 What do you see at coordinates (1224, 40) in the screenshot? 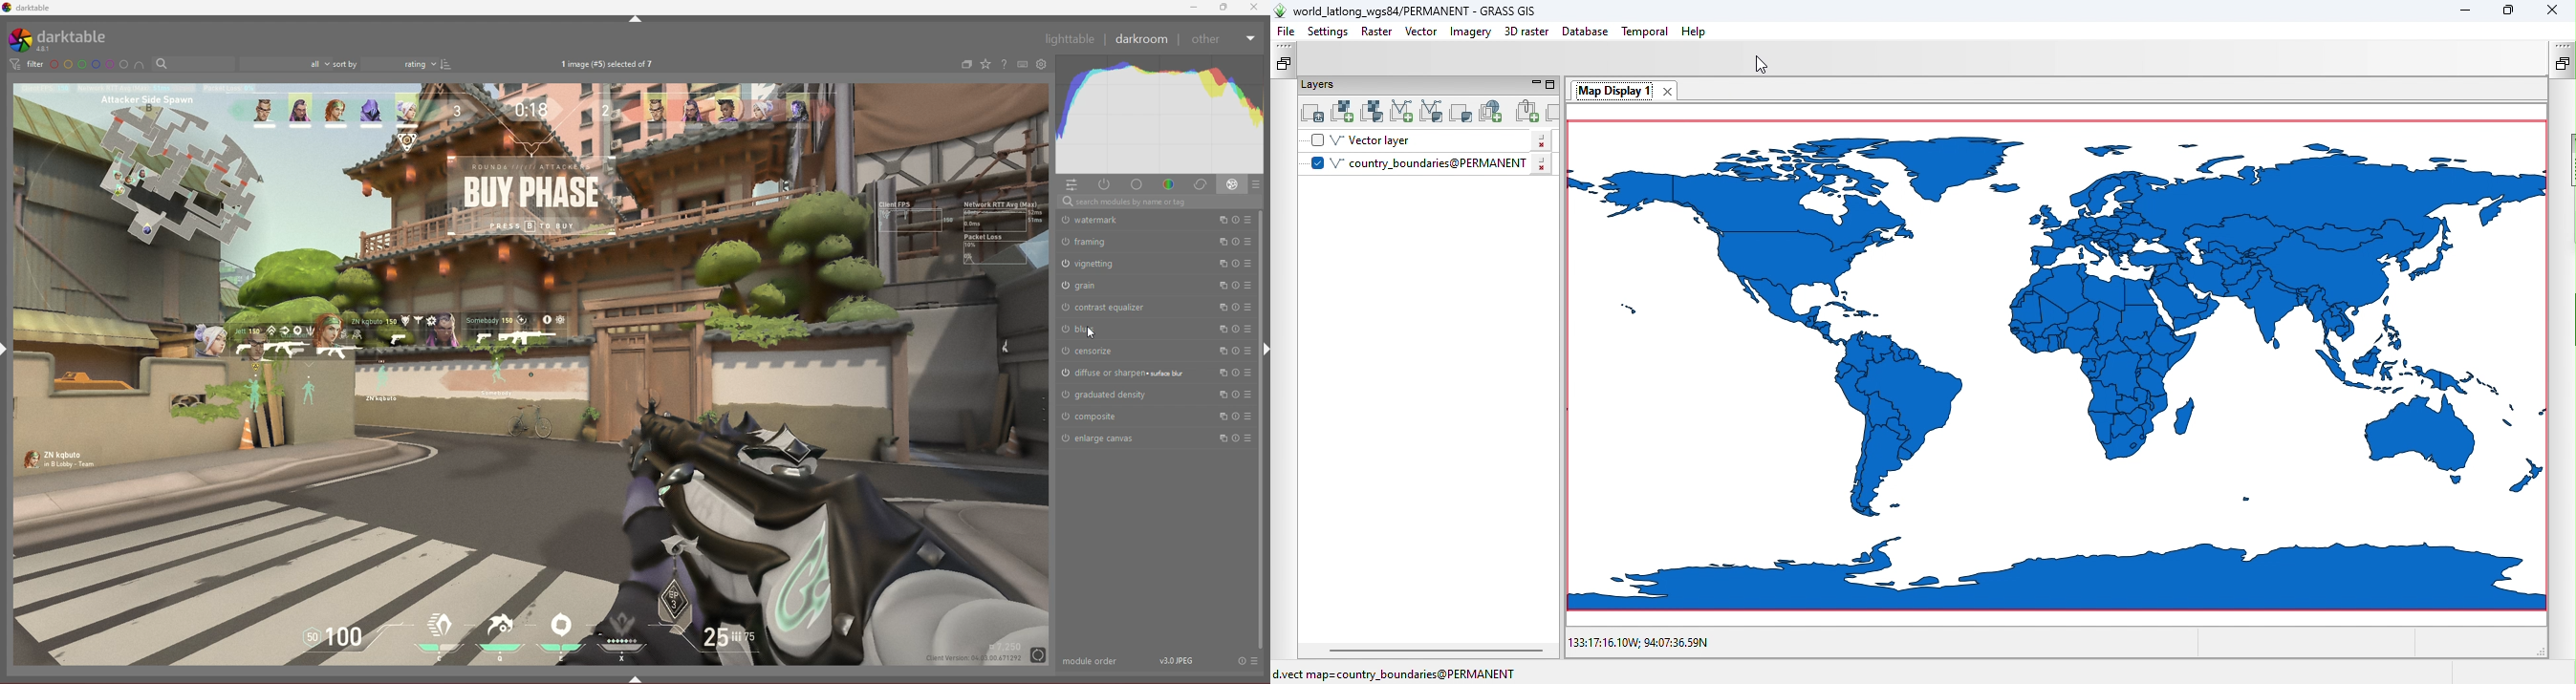
I see `other` at bounding box center [1224, 40].